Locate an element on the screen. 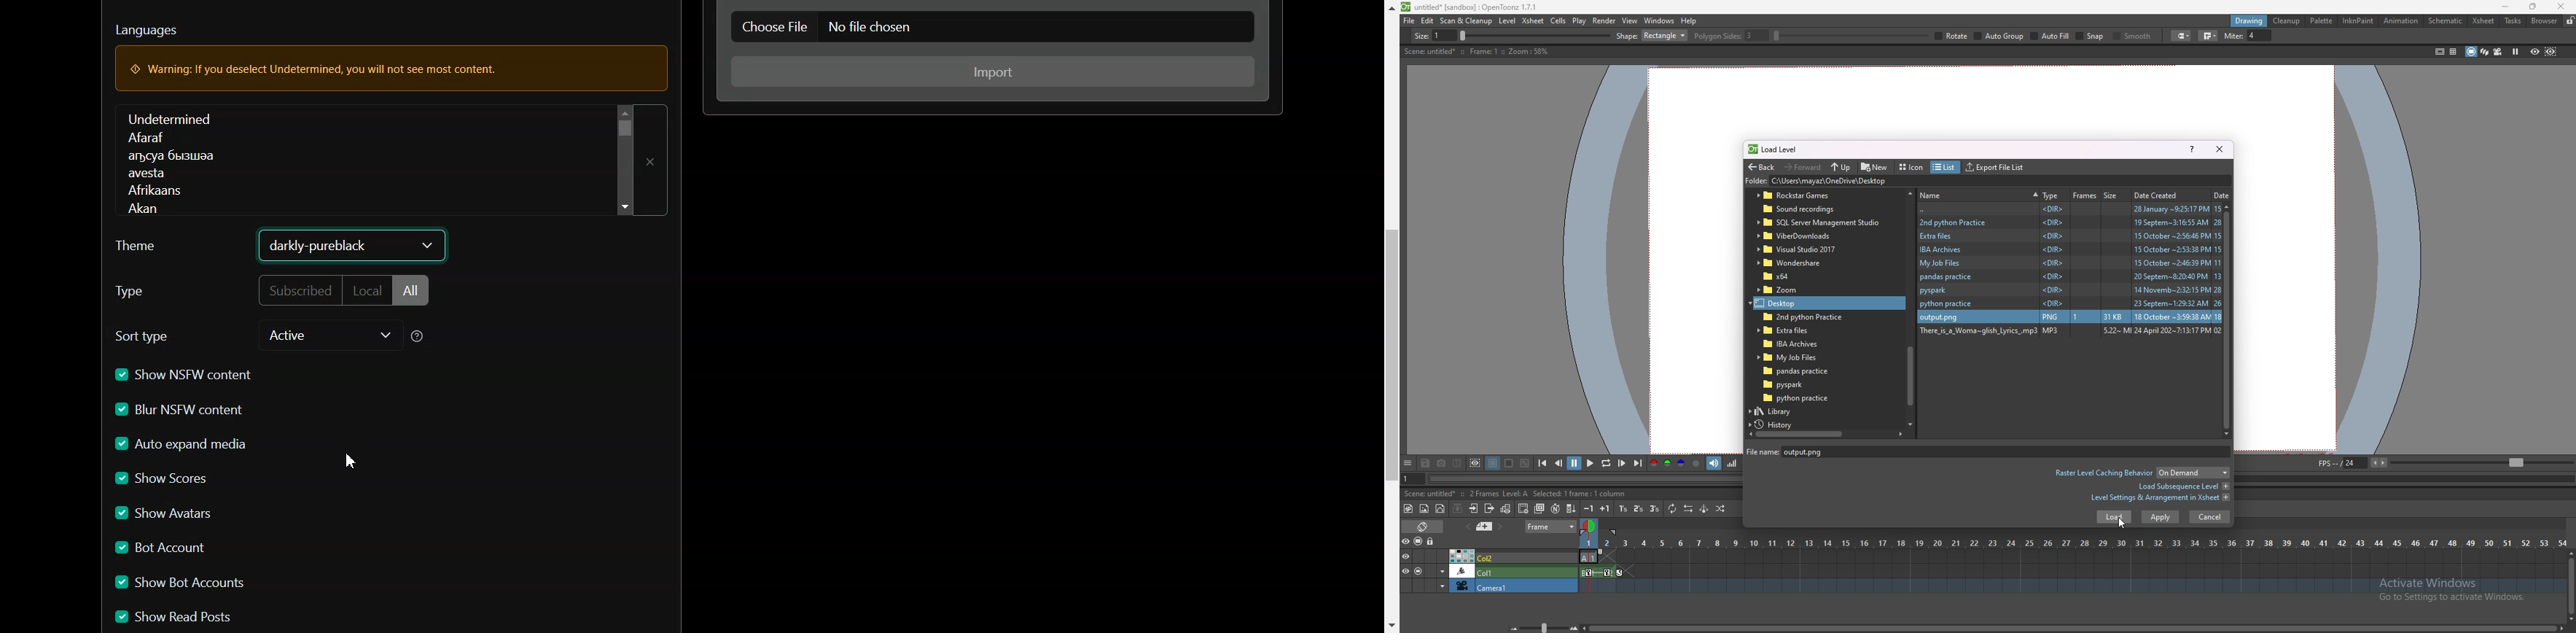 The width and height of the screenshot is (2576, 644). description is located at coordinates (1476, 52).